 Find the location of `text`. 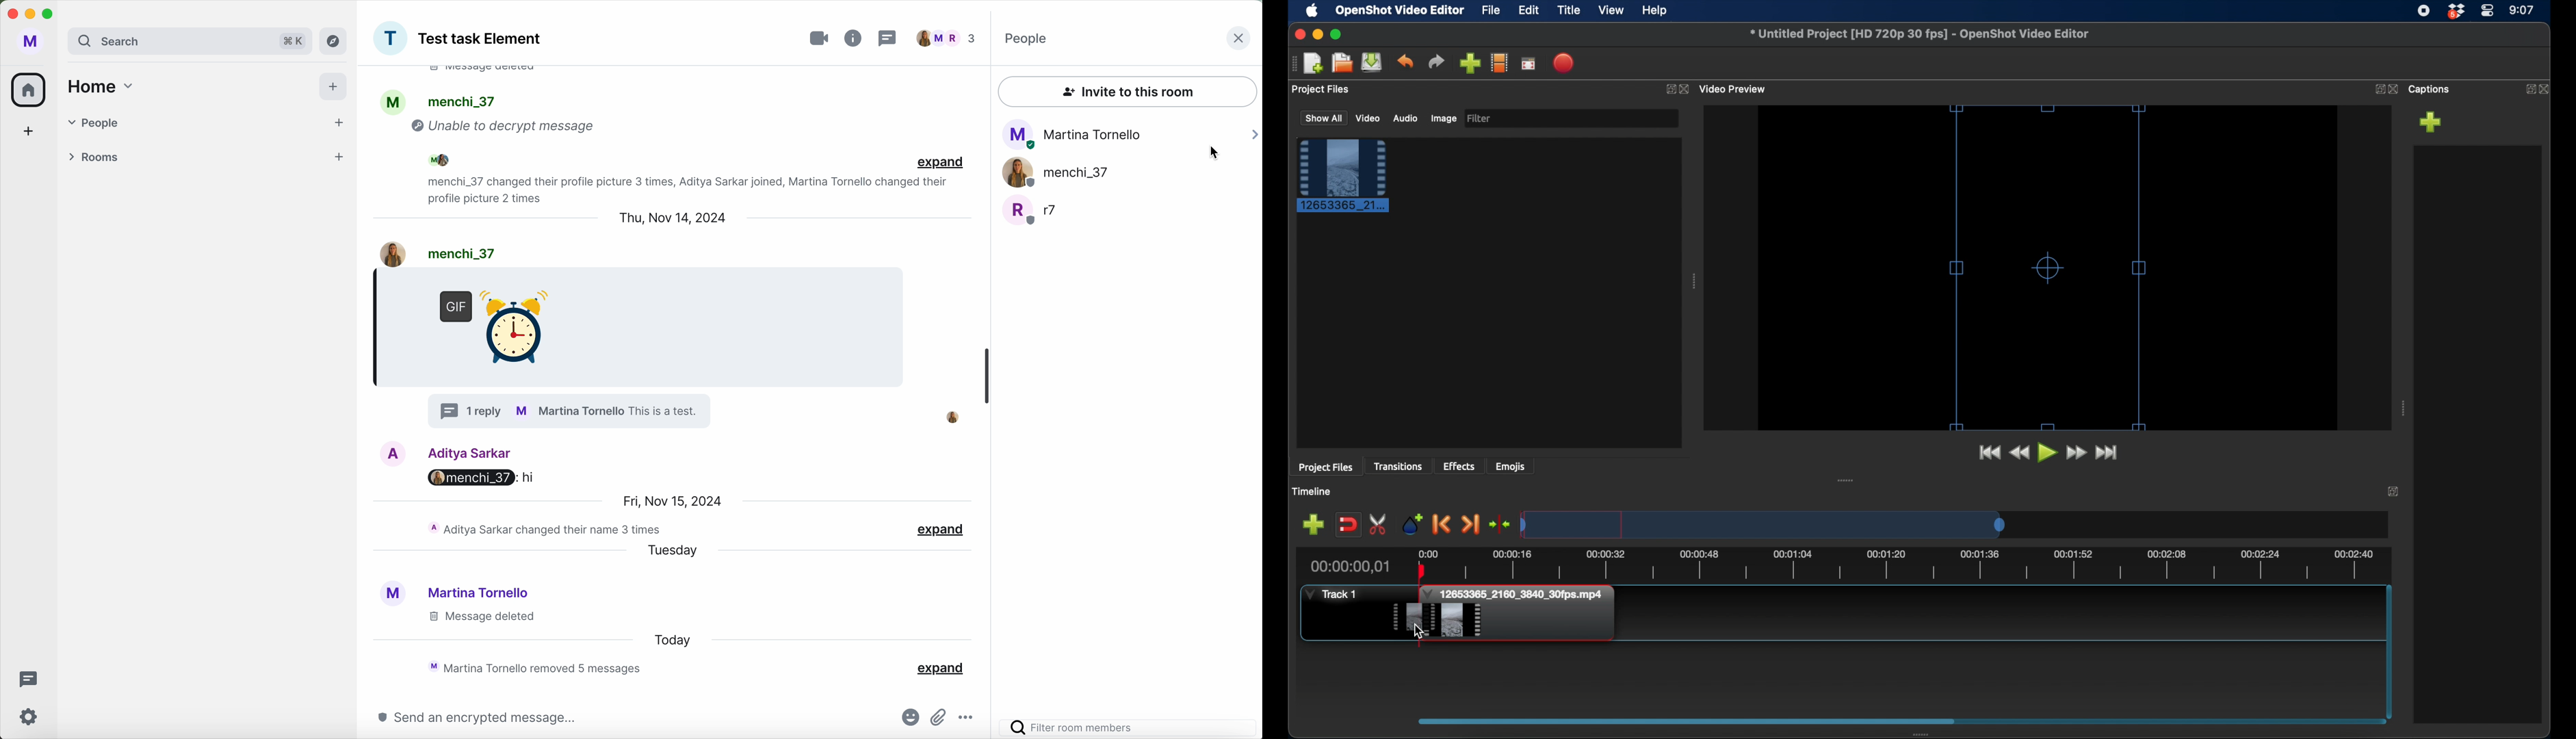

text is located at coordinates (669, 412).